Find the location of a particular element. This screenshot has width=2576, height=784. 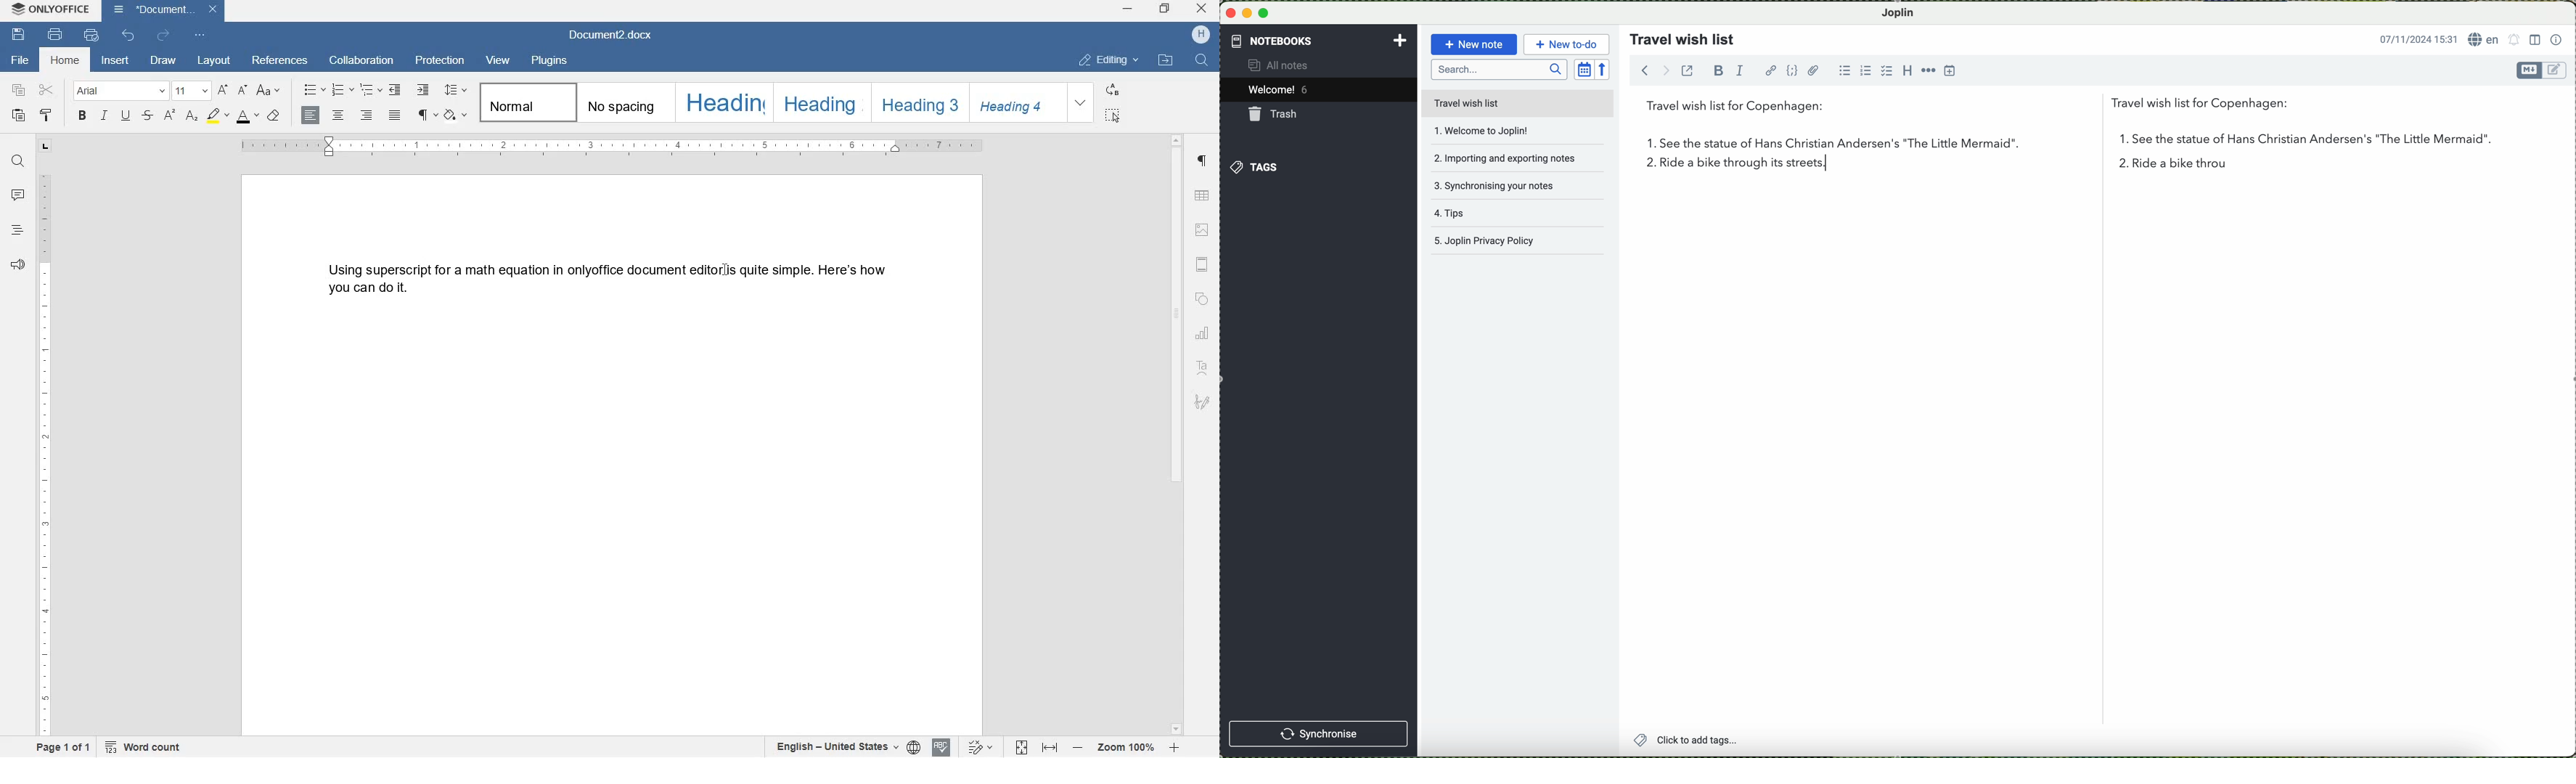

notebooks tab is located at coordinates (1320, 41).